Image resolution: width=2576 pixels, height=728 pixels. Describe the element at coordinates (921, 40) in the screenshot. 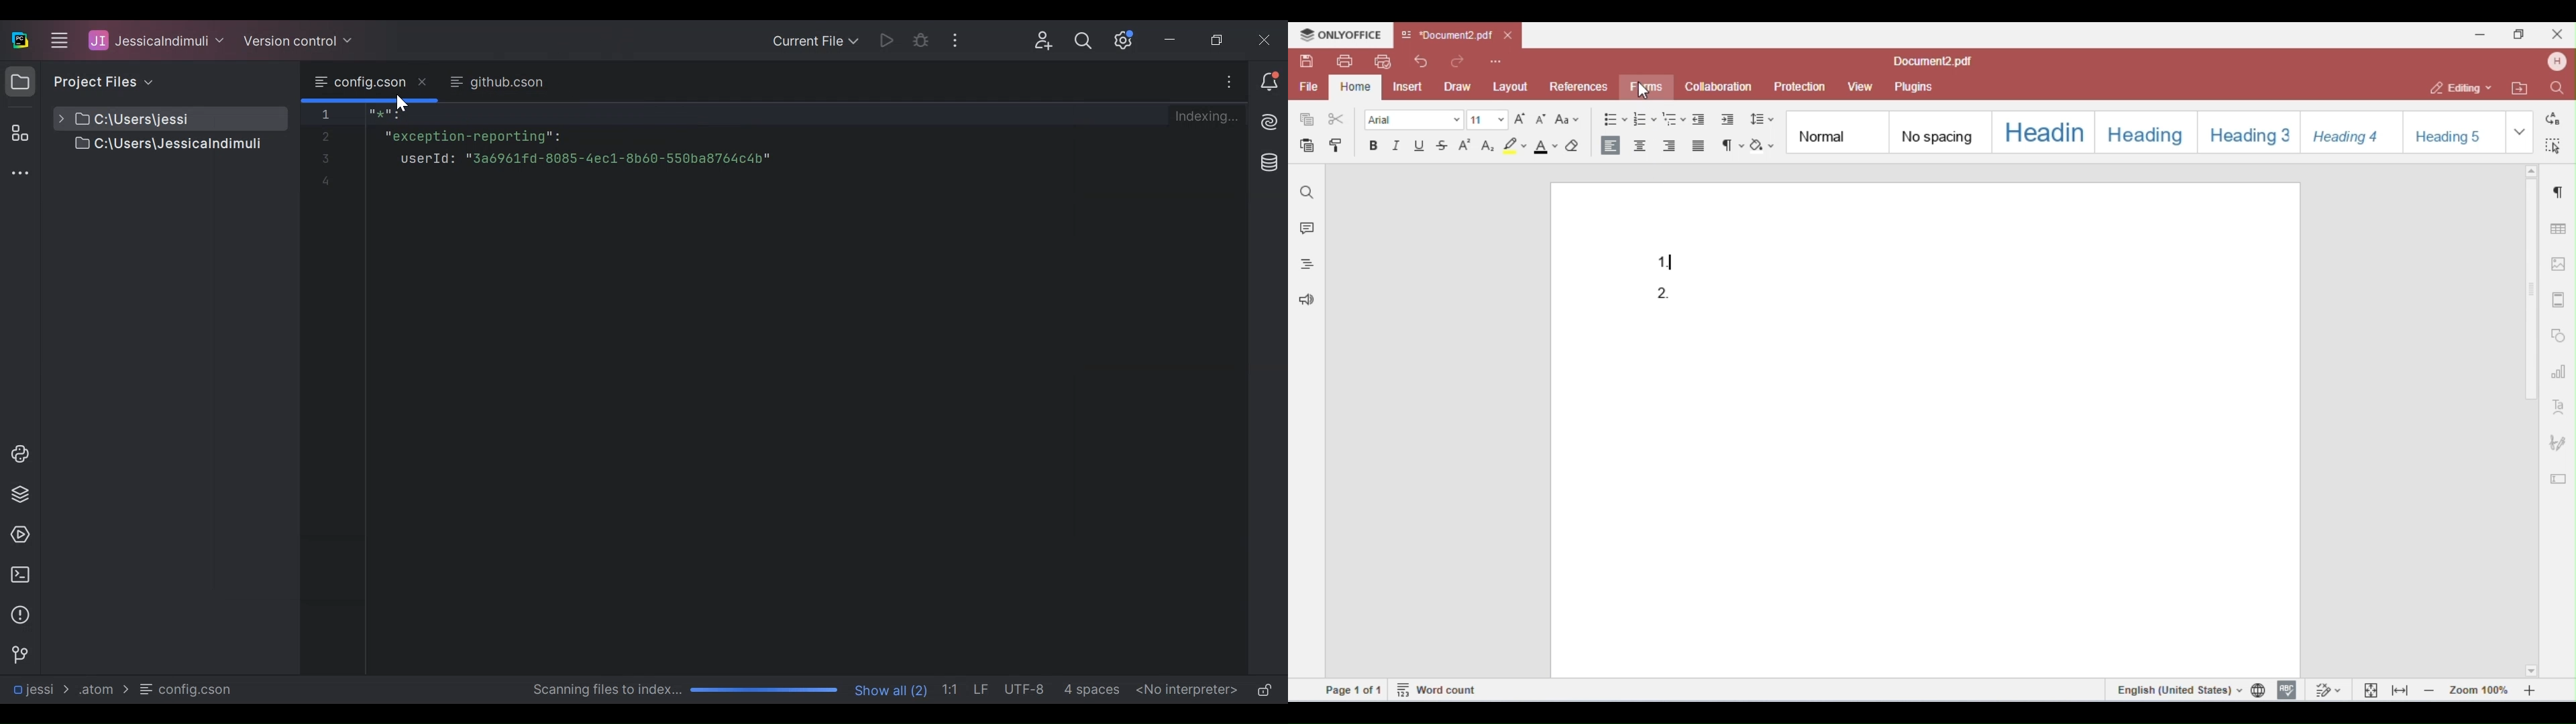

I see `Bug` at that location.